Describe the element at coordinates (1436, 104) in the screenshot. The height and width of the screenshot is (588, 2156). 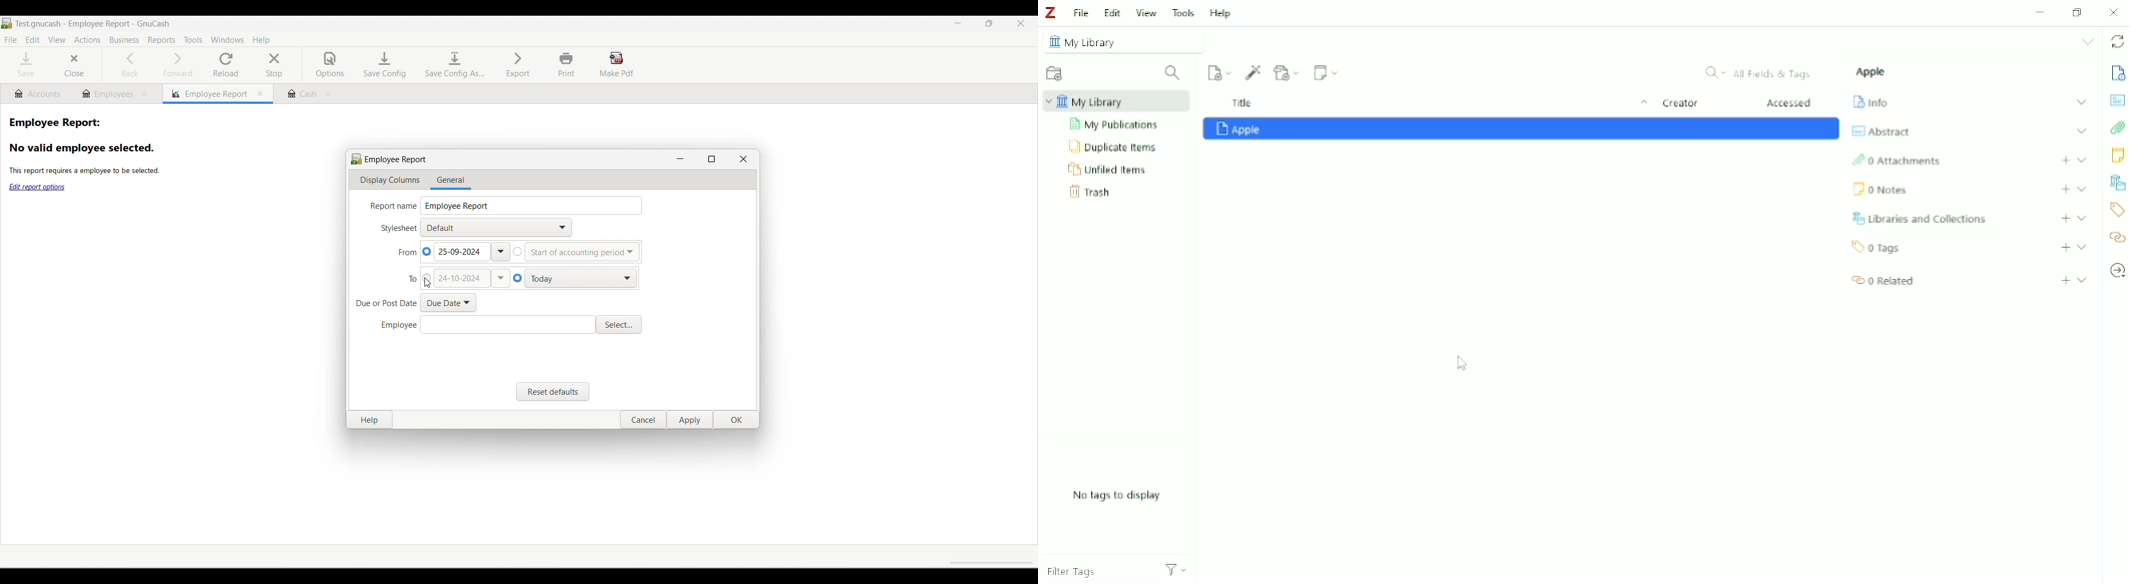
I see `Title` at that location.